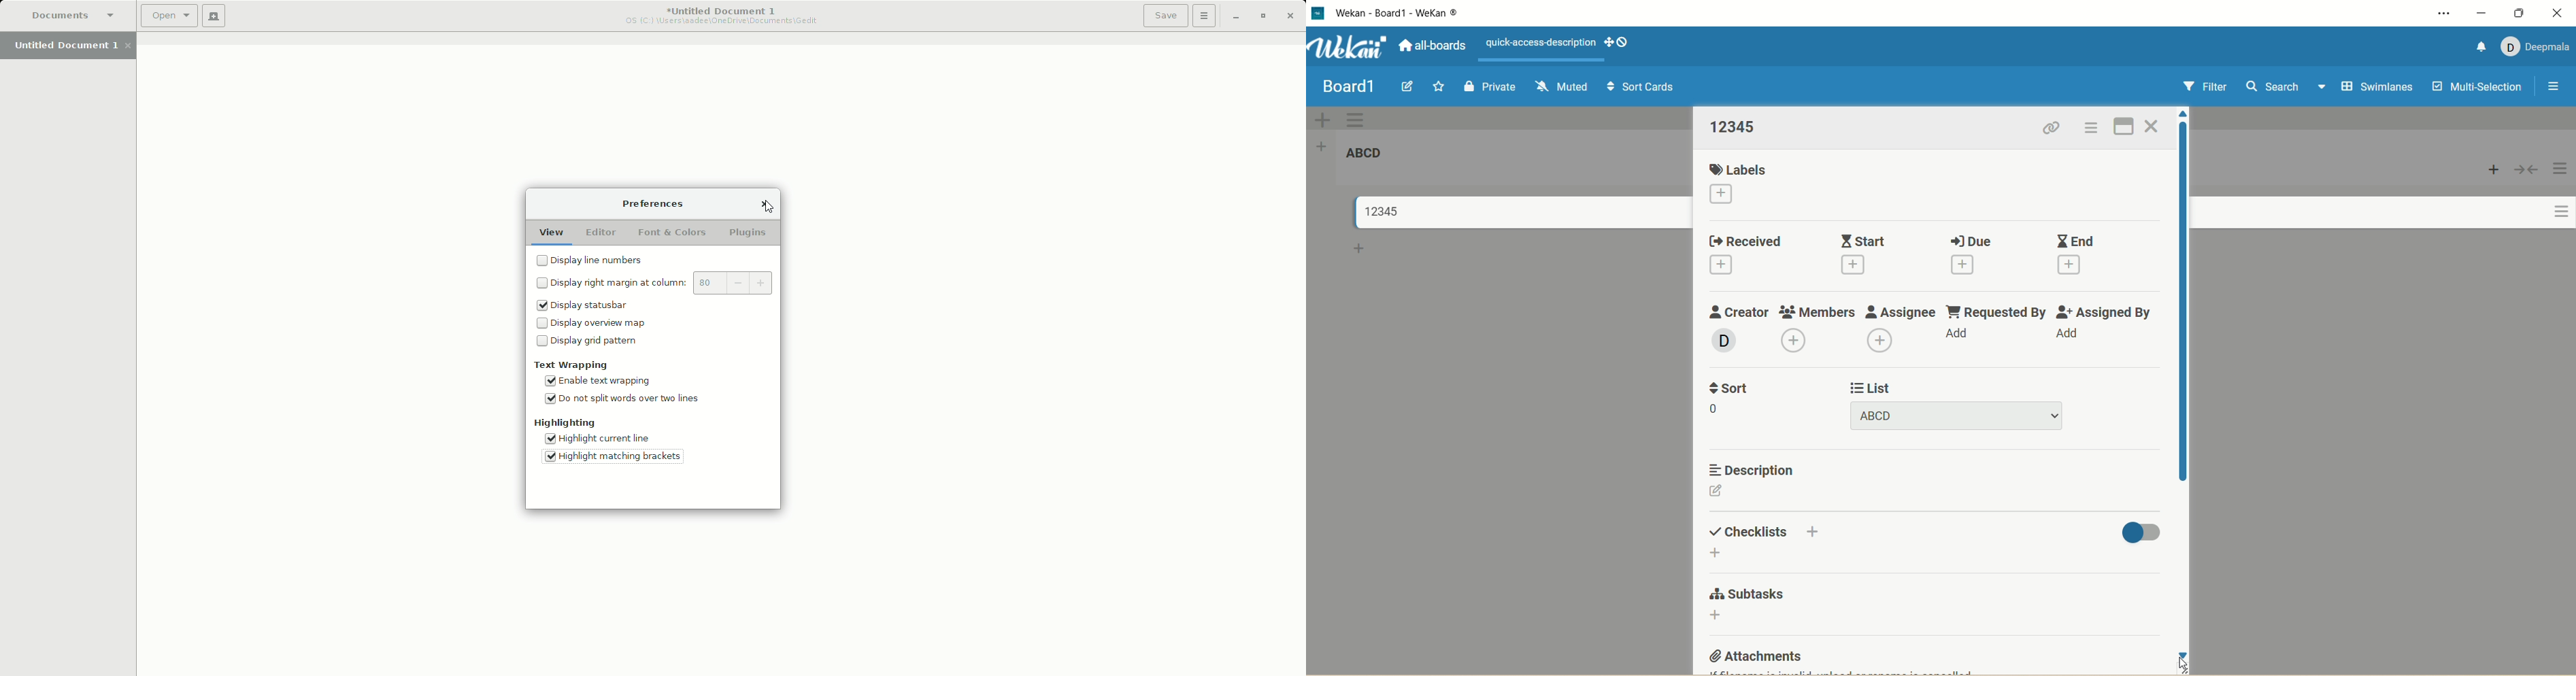  I want to click on show-desktop-drag-handles, so click(1625, 42).